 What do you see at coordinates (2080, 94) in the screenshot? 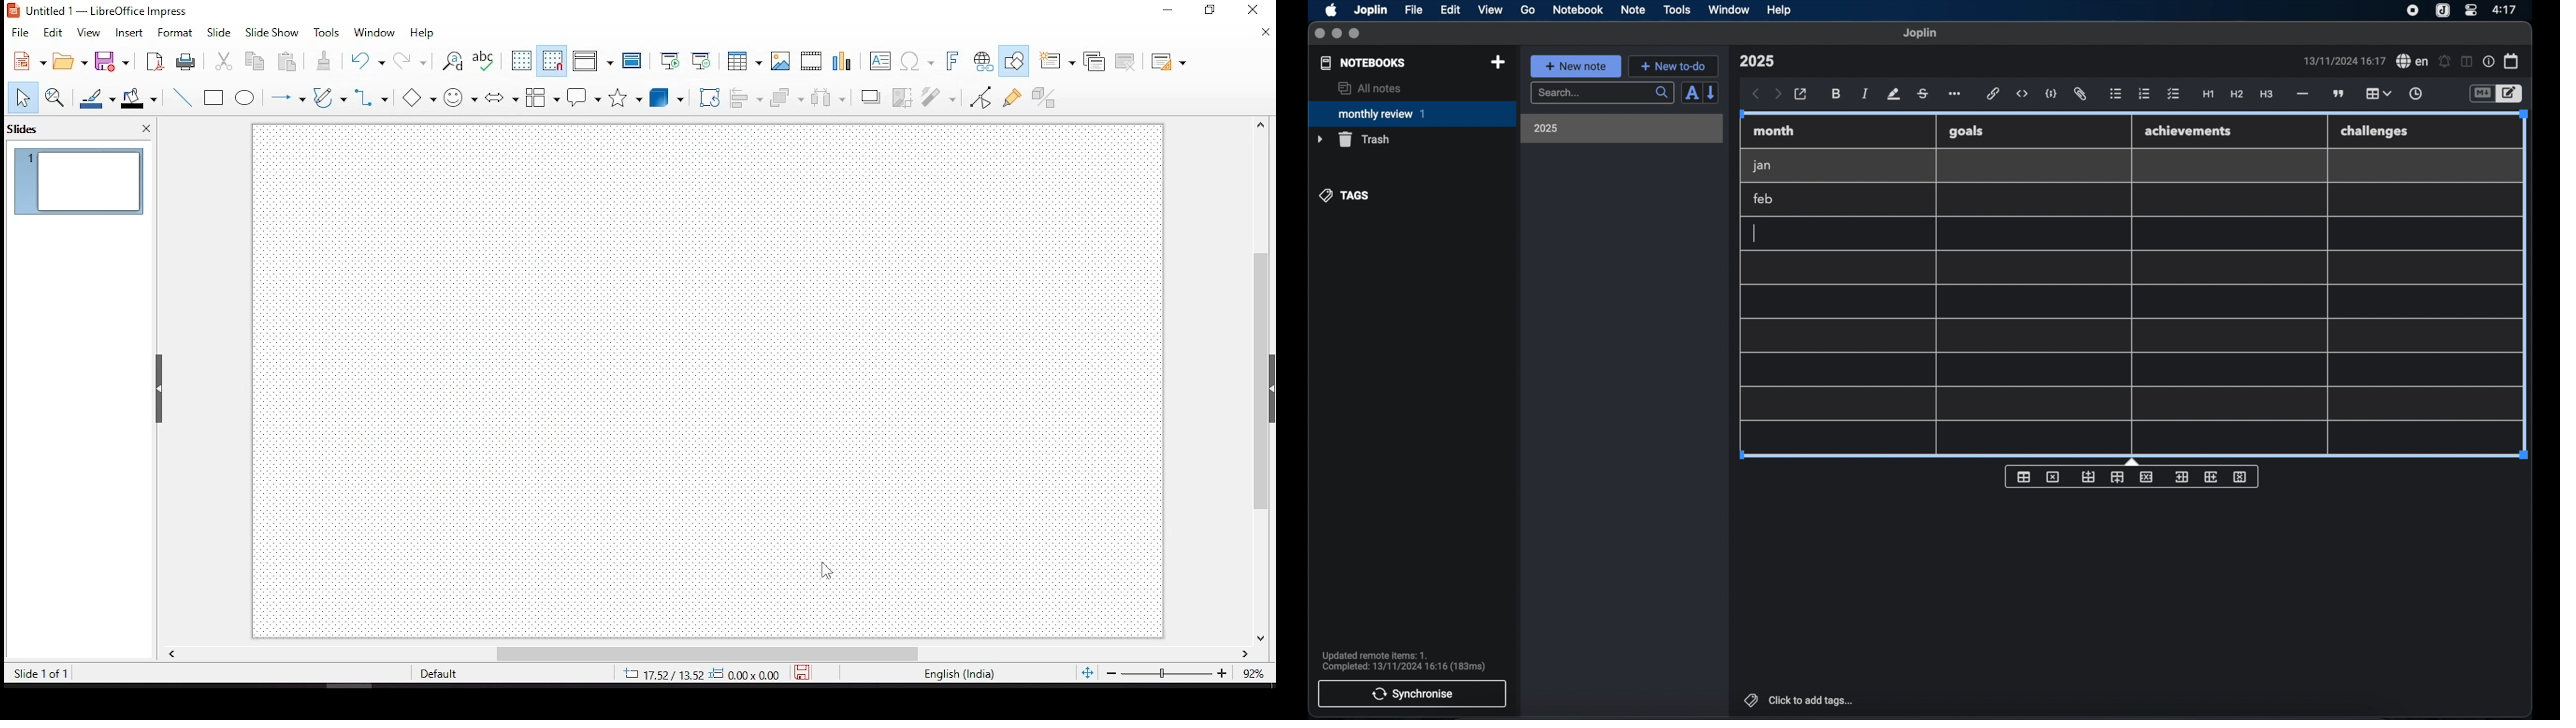
I see `attach file` at bounding box center [2080, 94].